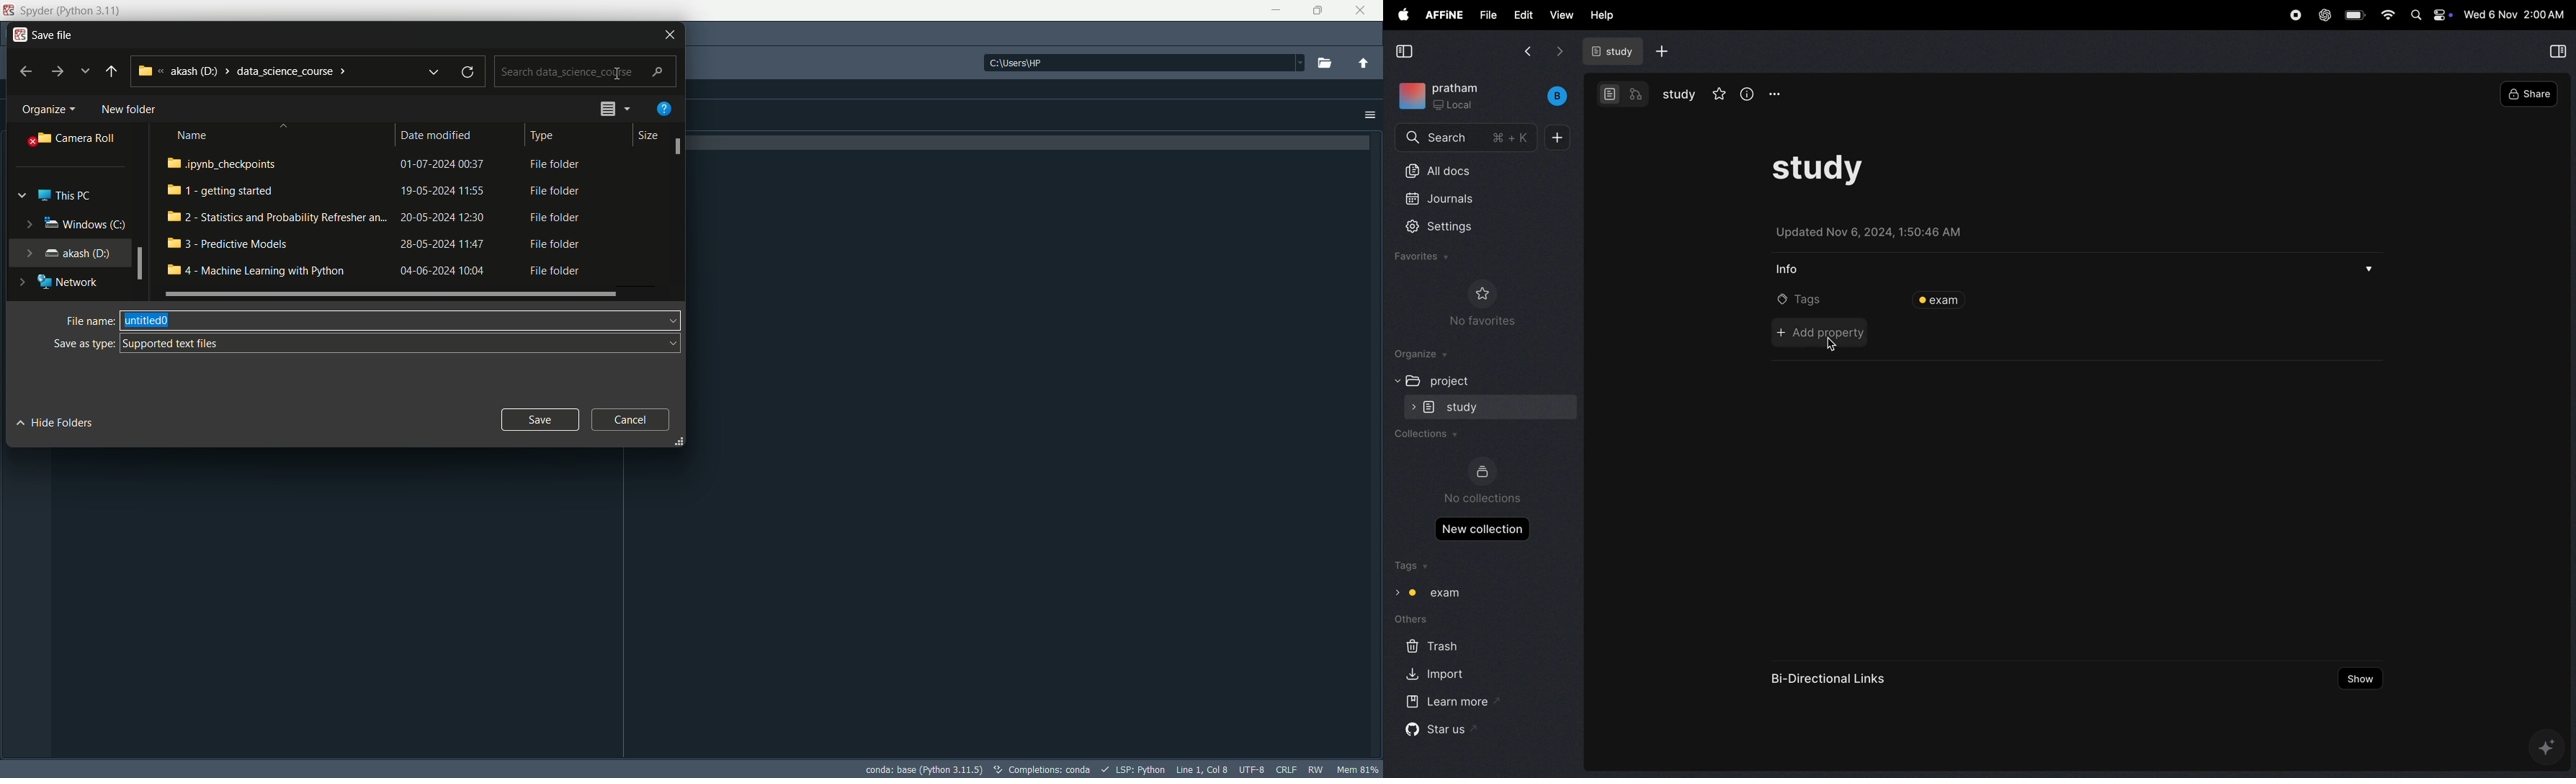 The width and height of the screenshot is (2576, 784). Describe the element at coordinates (1135, 62) in the screenshot. I see `` at that location.